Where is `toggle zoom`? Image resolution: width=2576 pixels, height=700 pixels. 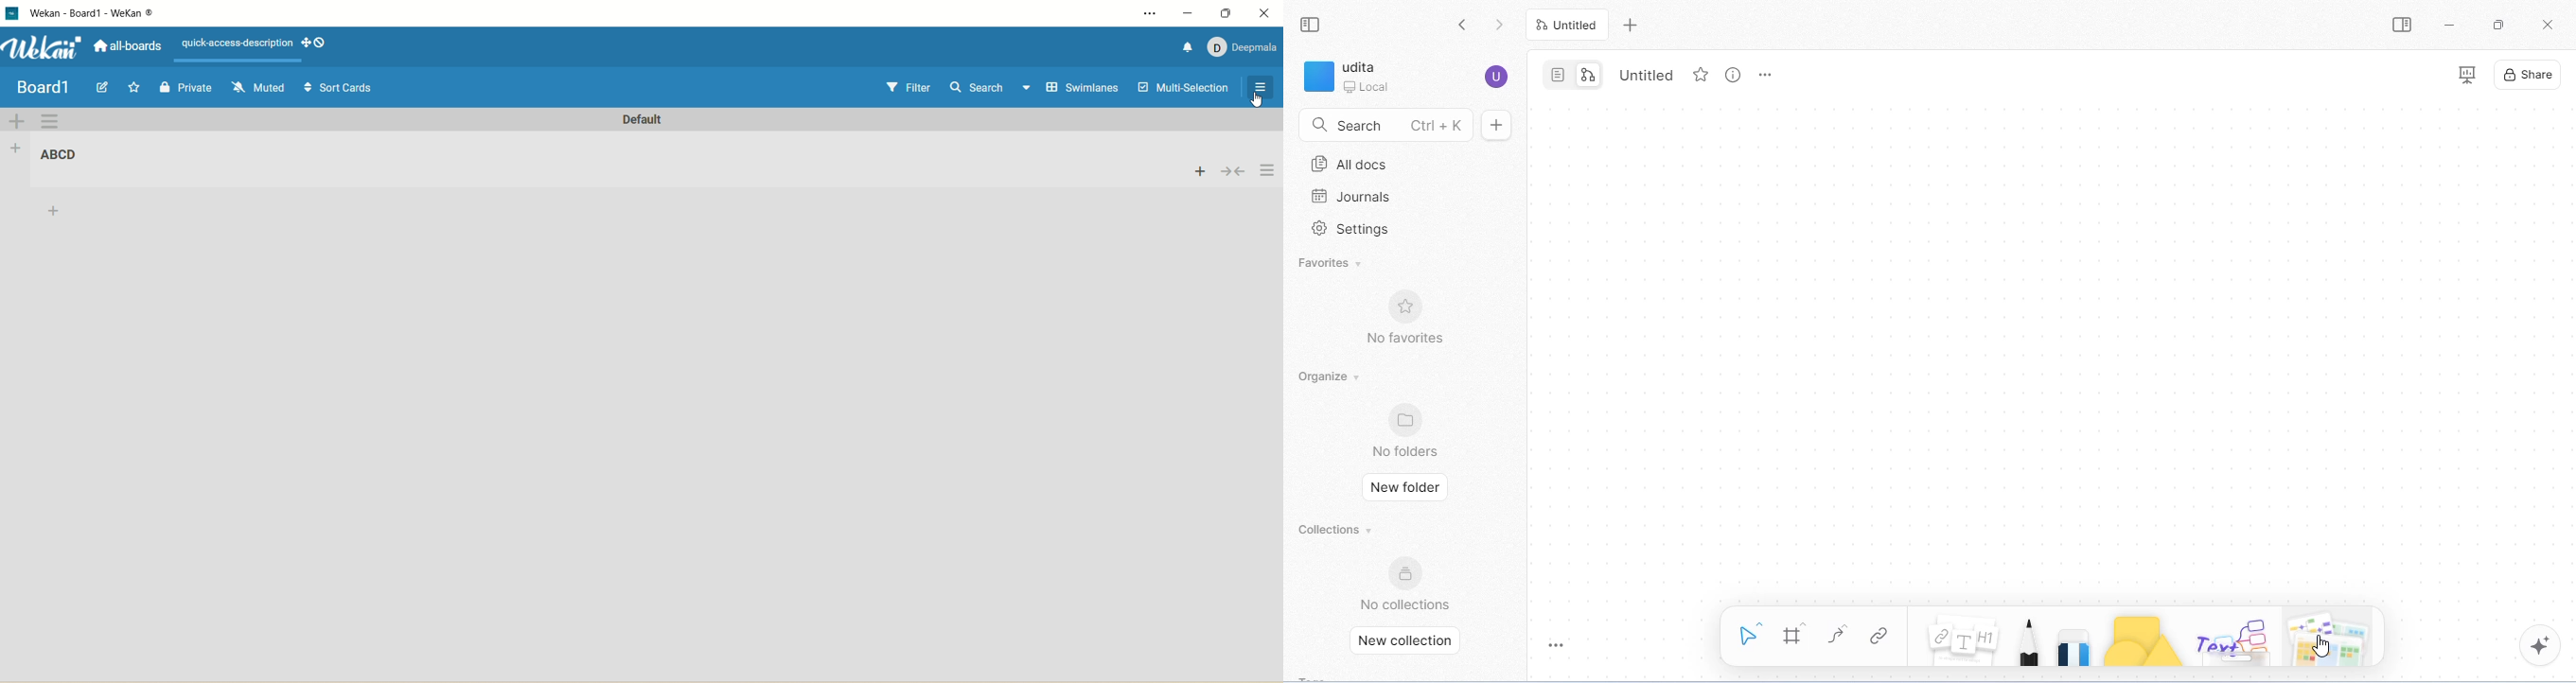
toggle zoom is located at coordinates (1559, 644).